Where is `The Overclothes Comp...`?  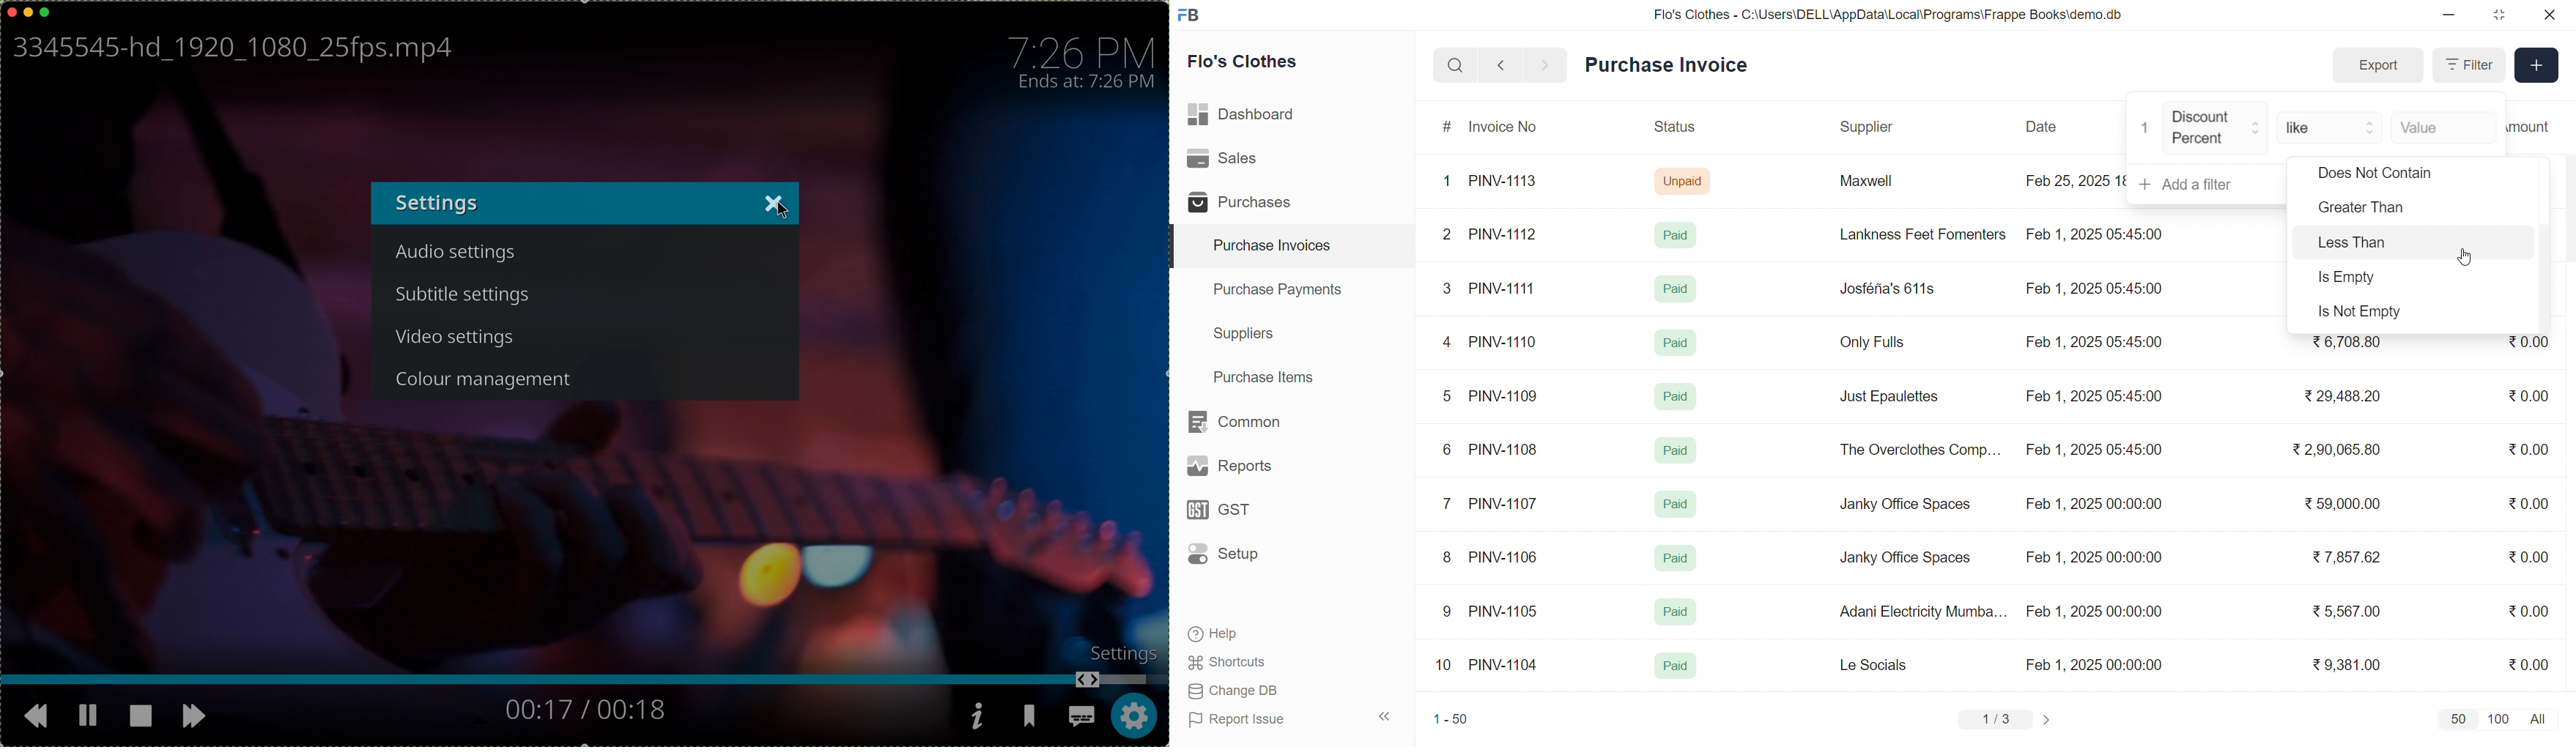
The Overclothes Comp... is located at coordinates (1918, 449).